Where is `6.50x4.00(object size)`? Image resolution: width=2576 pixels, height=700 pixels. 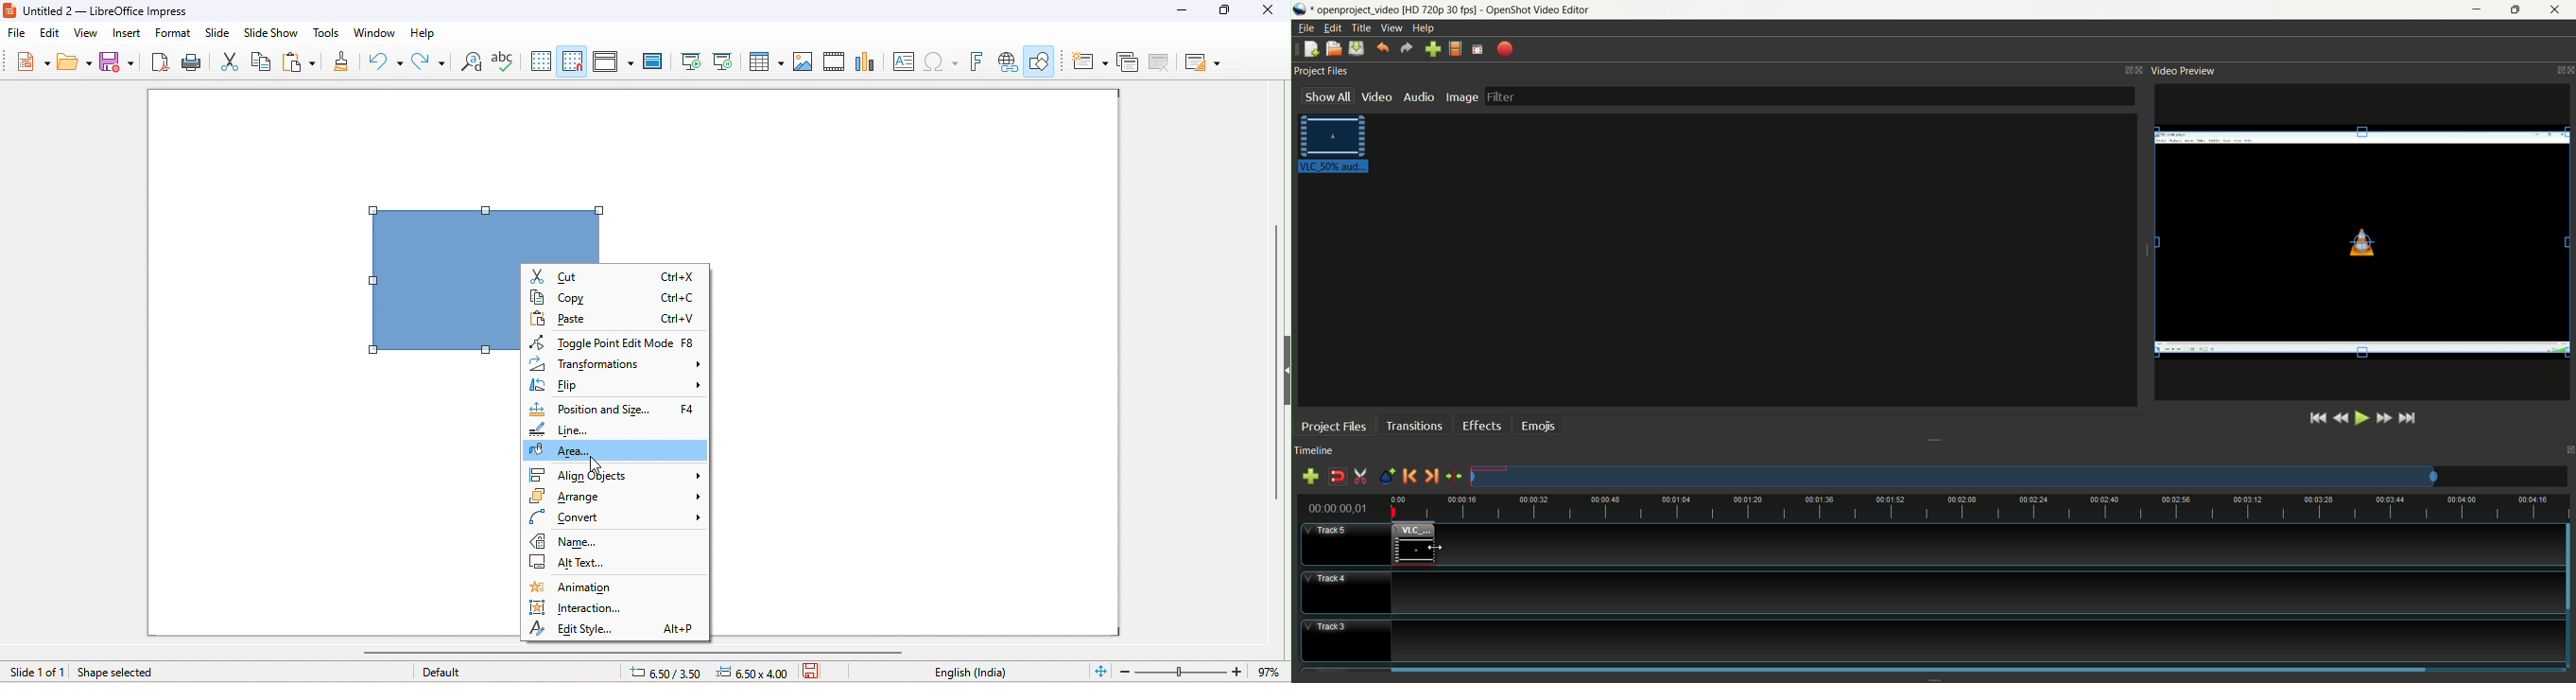 6.50x4.00(object size) is located at coordinates (755, 673).